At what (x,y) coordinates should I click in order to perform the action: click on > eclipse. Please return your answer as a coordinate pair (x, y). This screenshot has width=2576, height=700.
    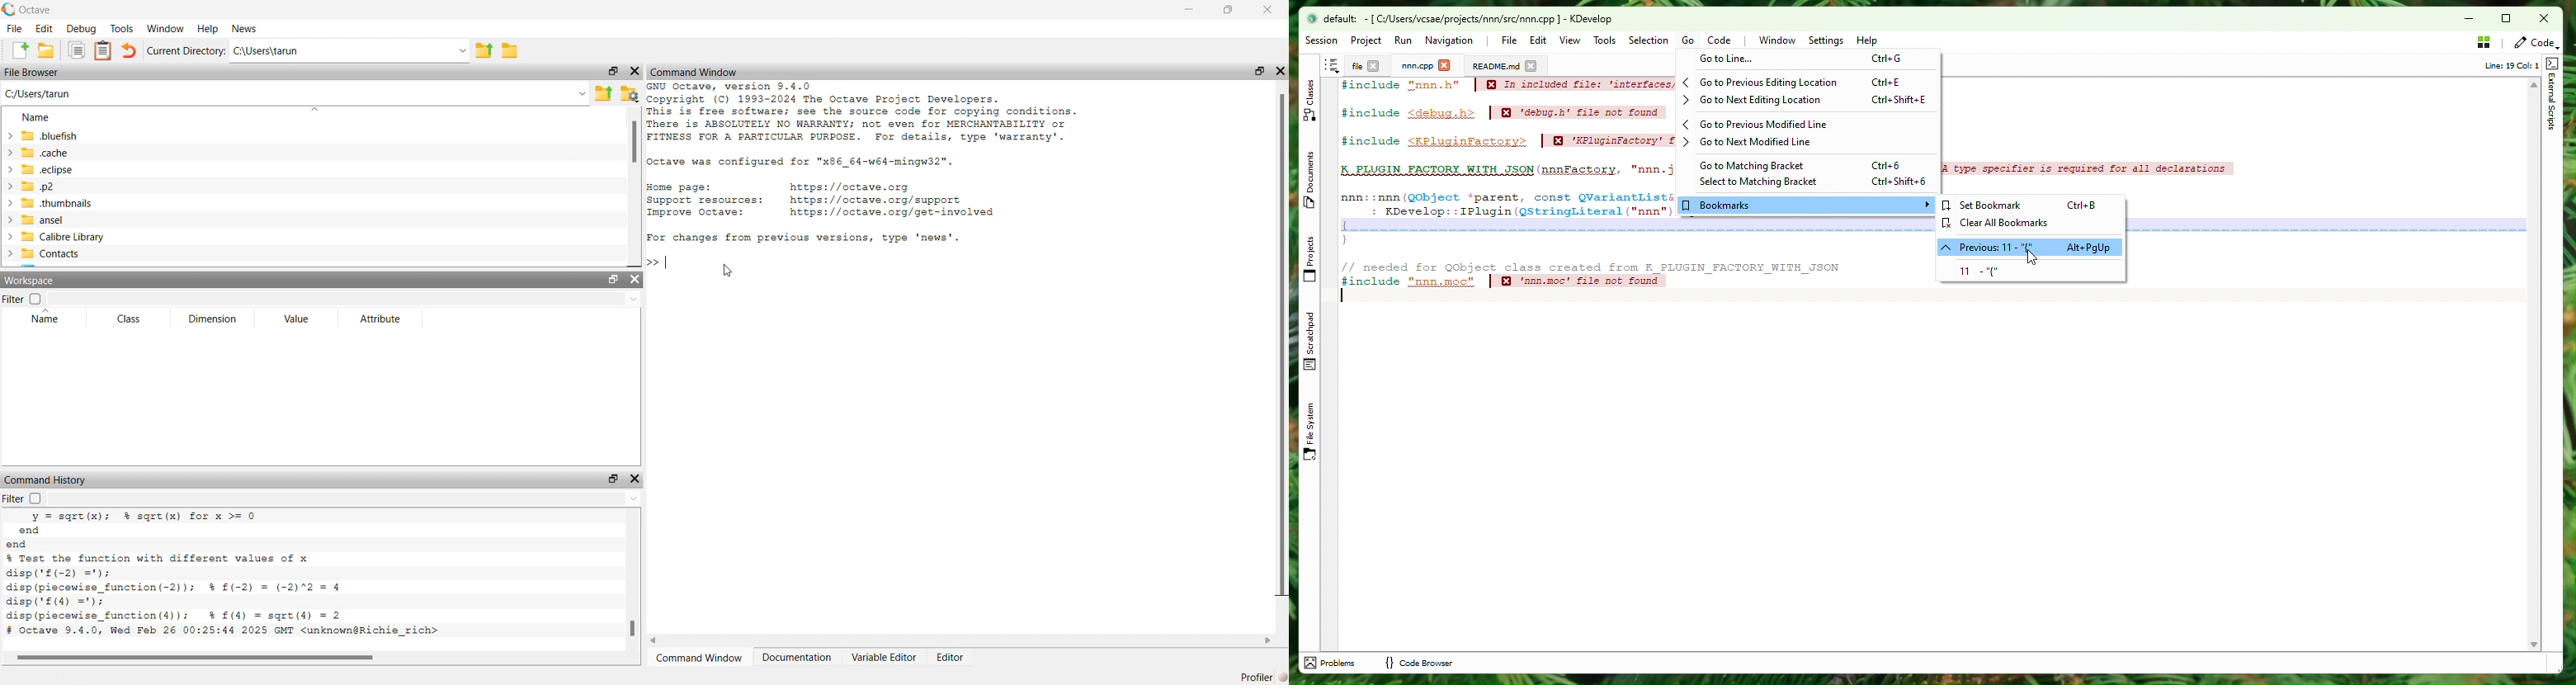
    Looking at the image, I should click on (41, 171).